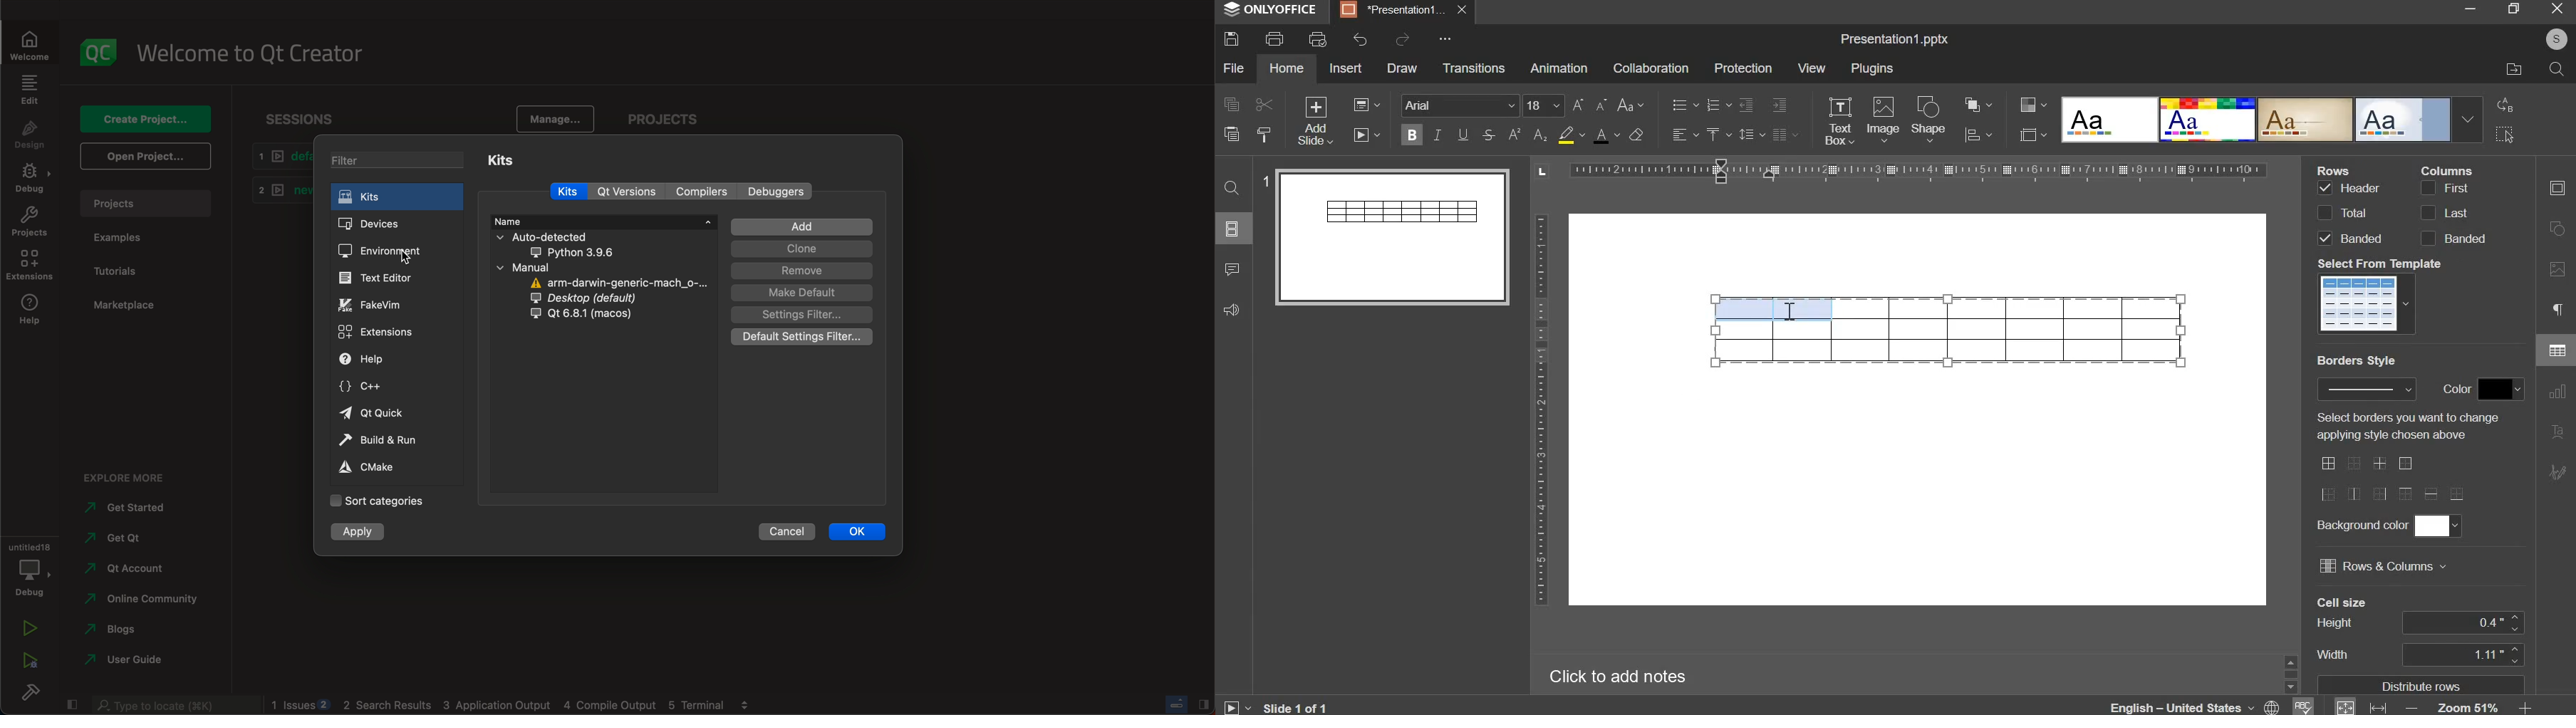 Image resolution: width=2576 pixels, height=728 pixels. Describe the element at coordinates (382, 304) in the screenshot. I see `fake vim` at that location.